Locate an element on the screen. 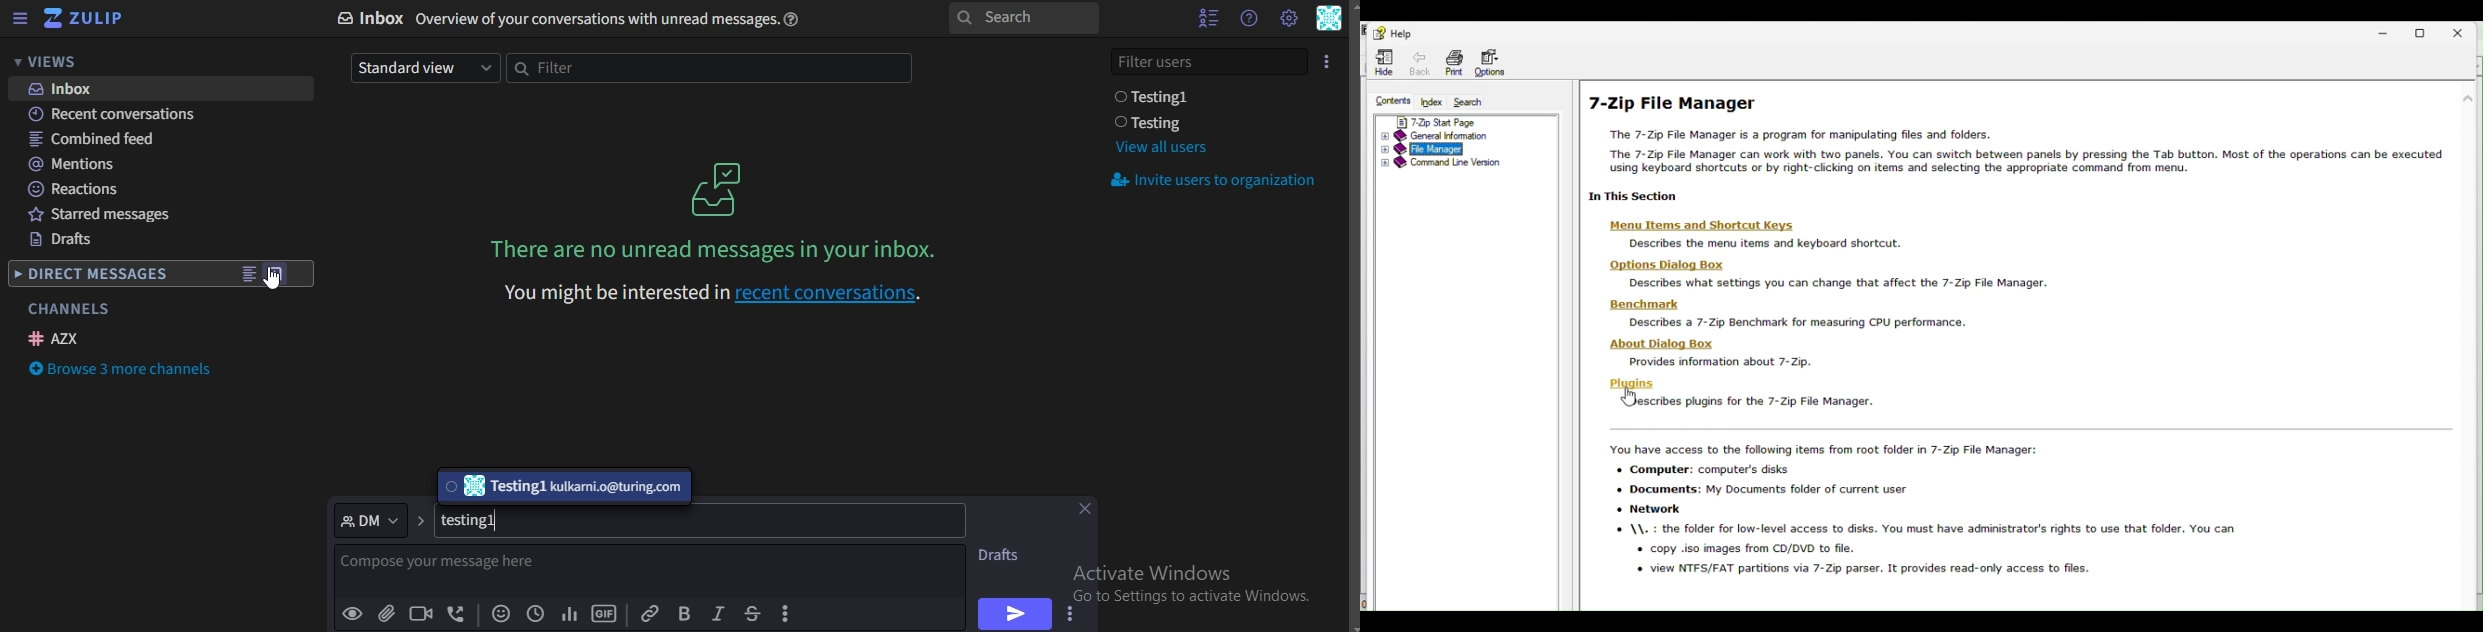 The image size is (2492, 644). icon is located at coordinates (719, 188).